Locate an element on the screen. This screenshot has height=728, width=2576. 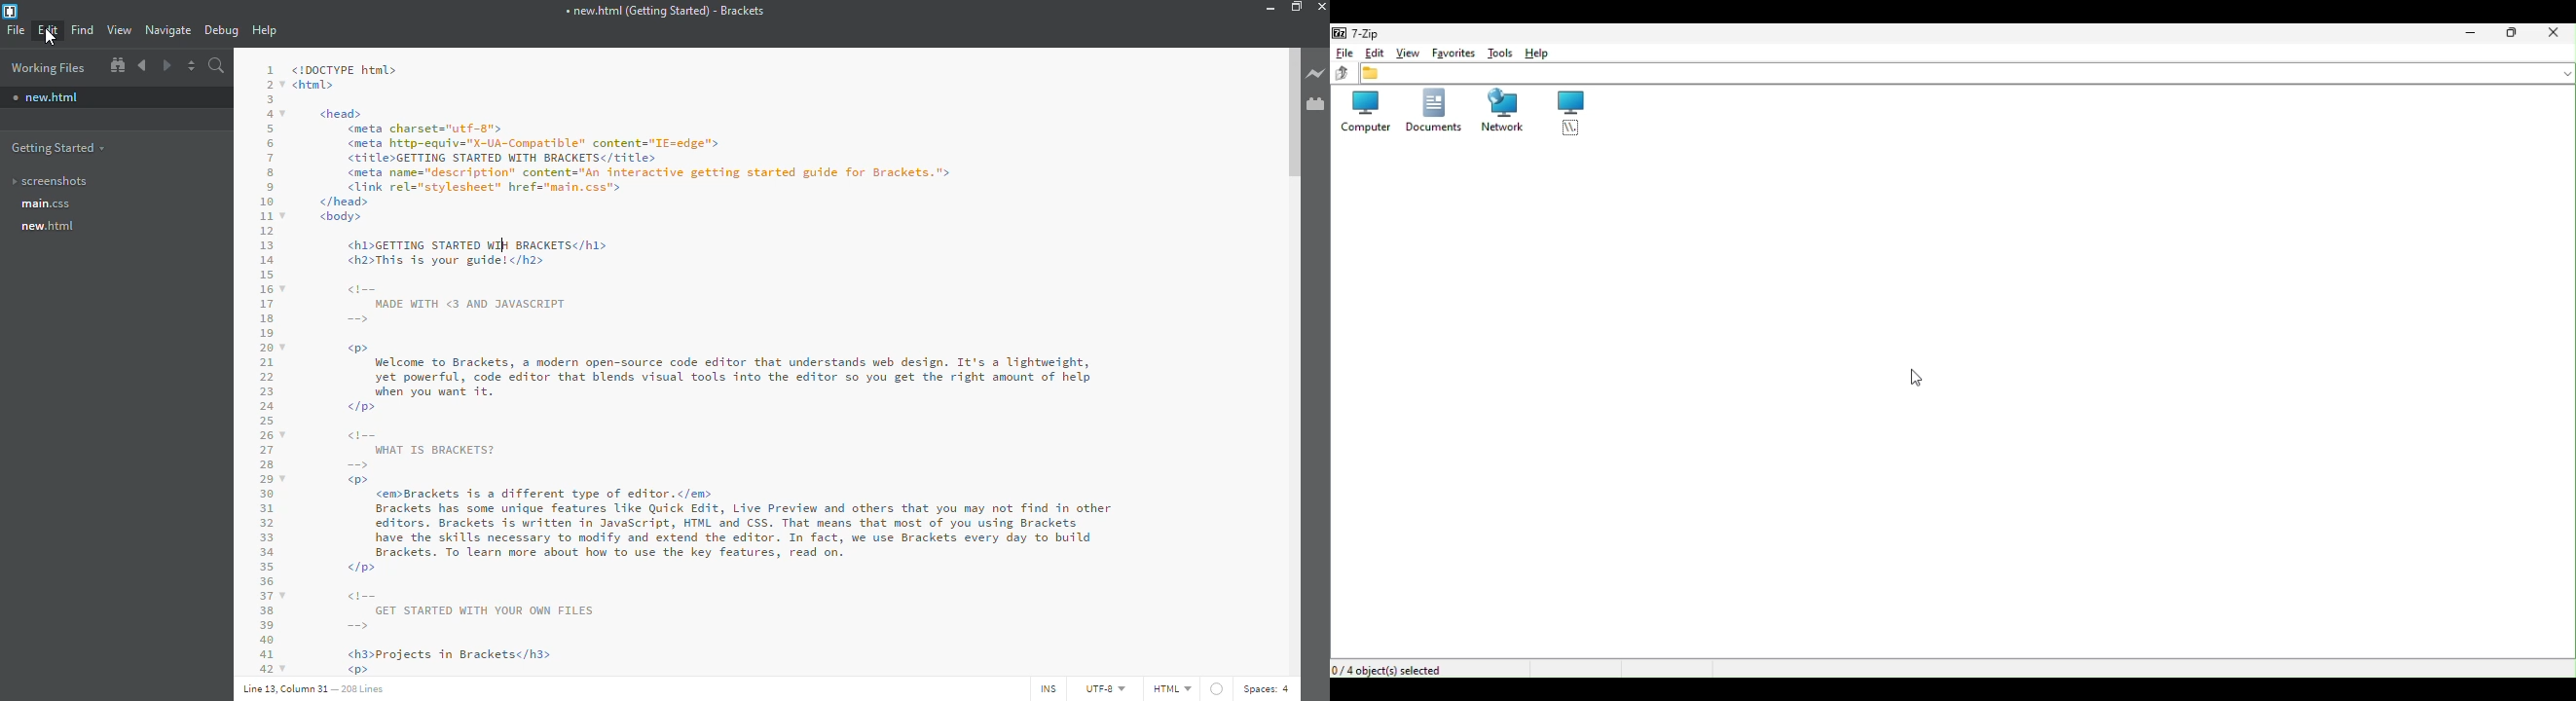
html is located at coordinates (1171, 688).